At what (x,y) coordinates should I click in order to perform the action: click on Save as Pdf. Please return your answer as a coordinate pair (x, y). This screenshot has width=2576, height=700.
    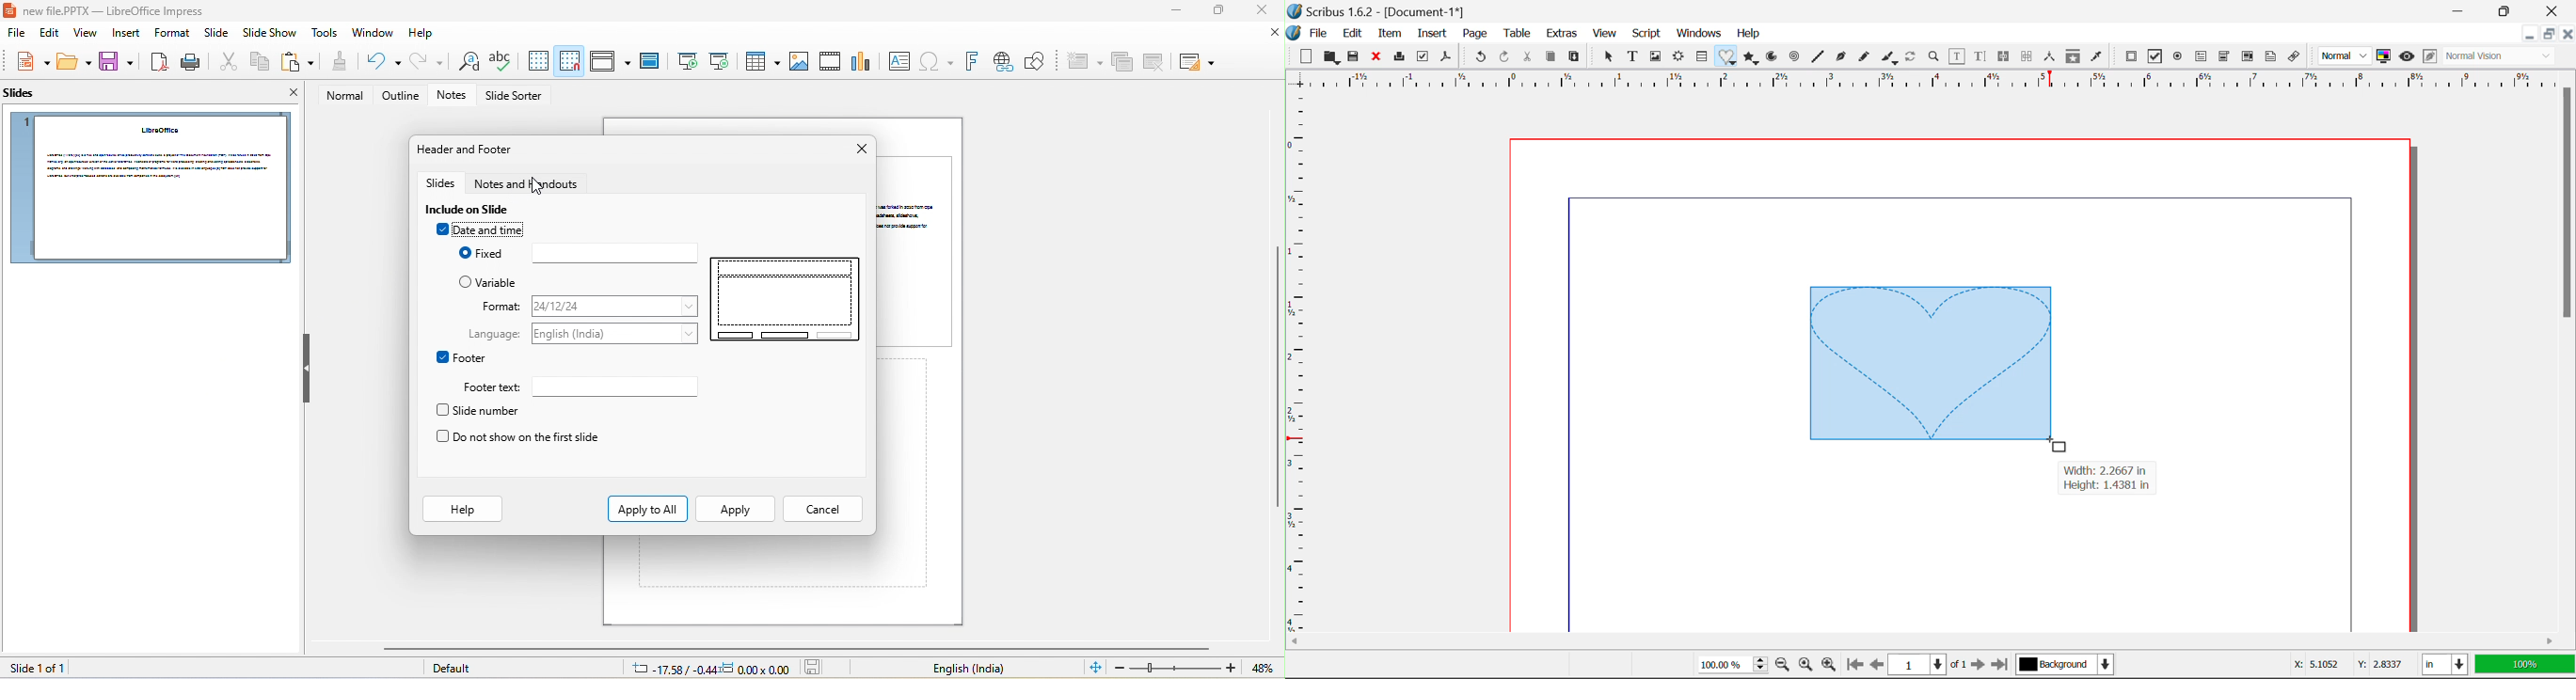
    Looking at the image, I should click on (1445, 58).